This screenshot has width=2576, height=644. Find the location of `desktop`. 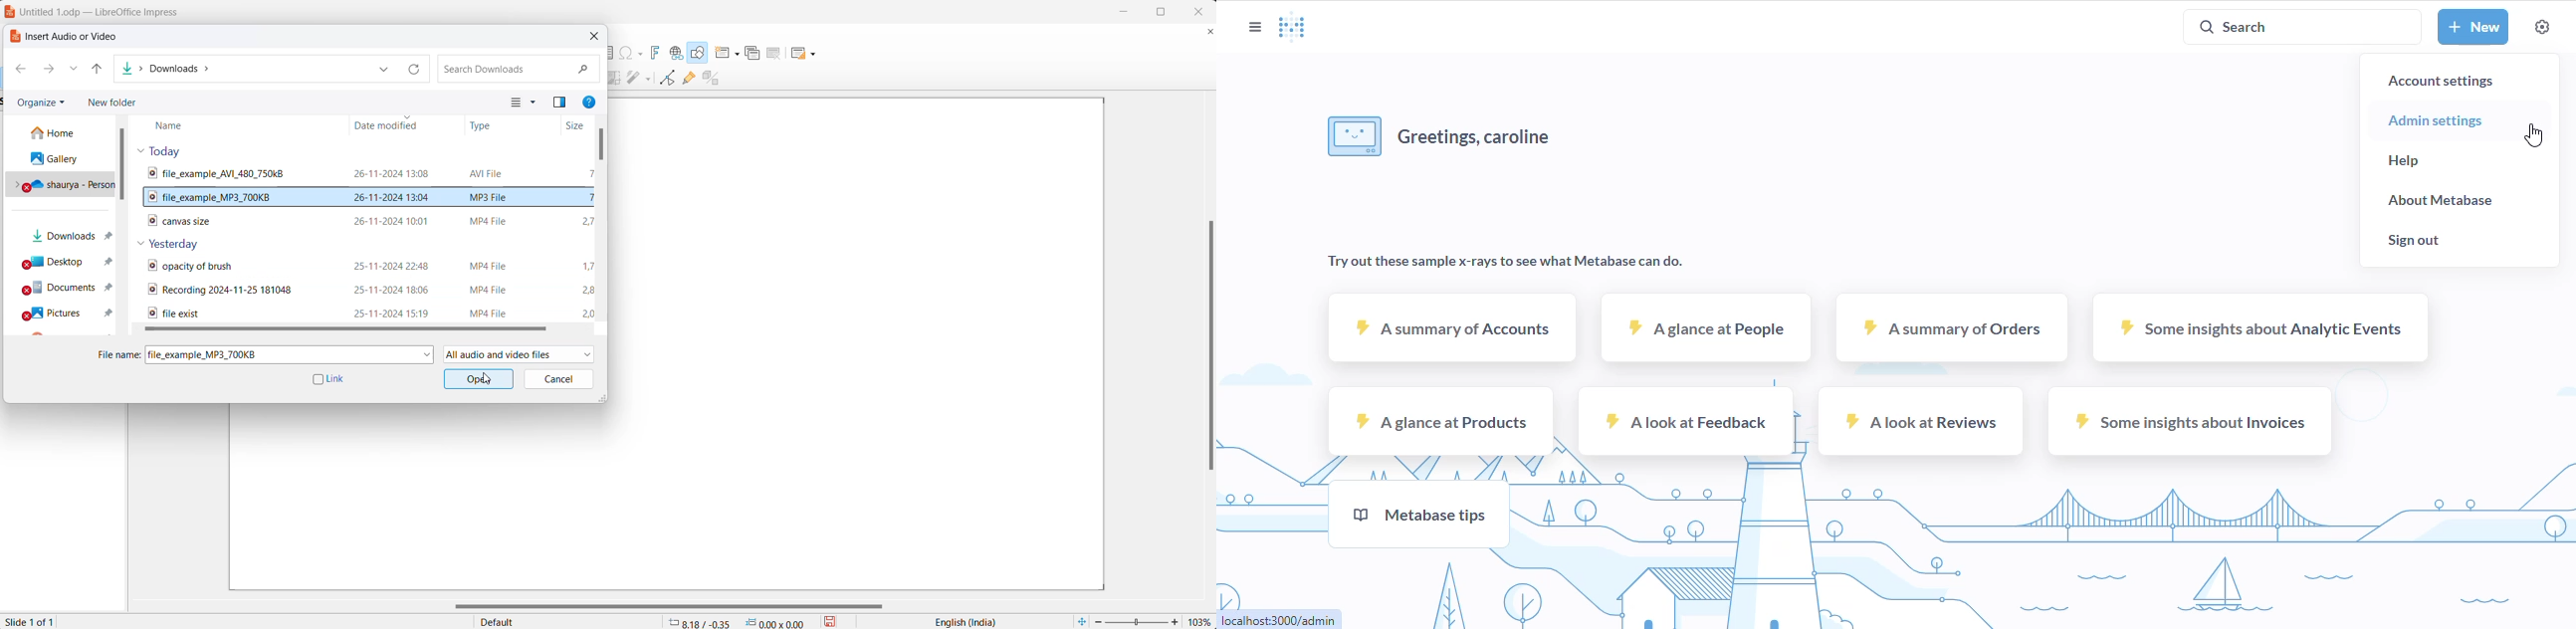

desktop is located at coordinates (69, 262).